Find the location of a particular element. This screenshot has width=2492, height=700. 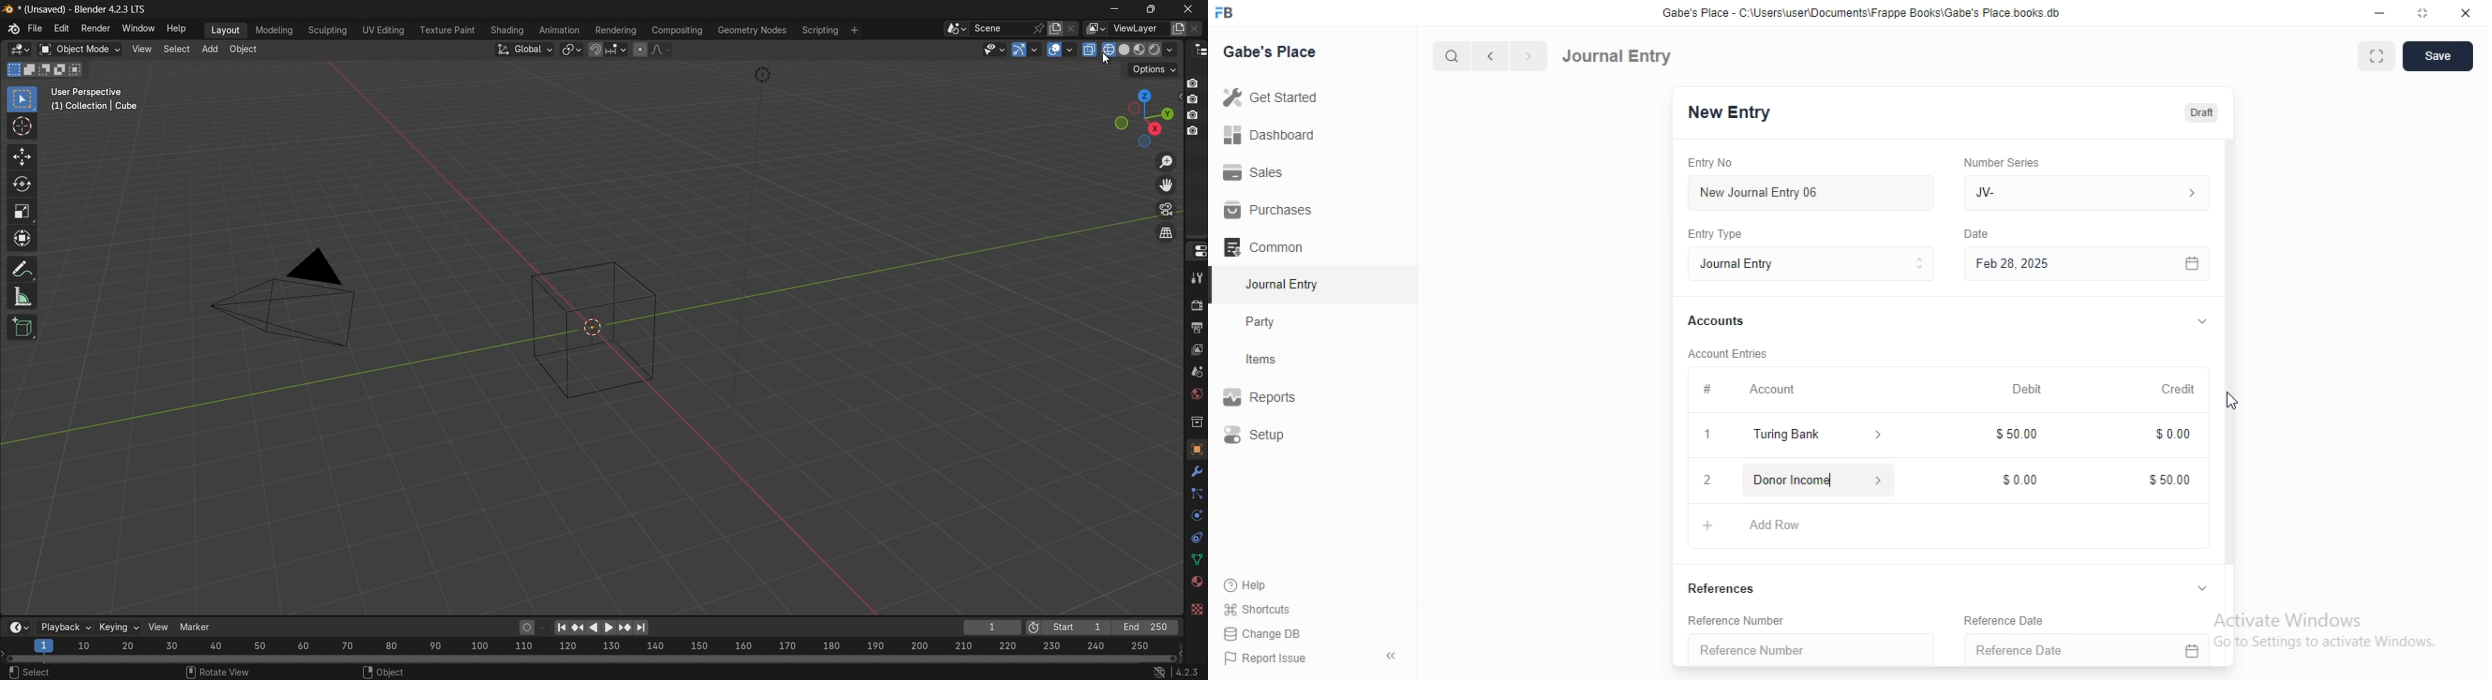

Journal Entry is located at coordinates (1273, 286).